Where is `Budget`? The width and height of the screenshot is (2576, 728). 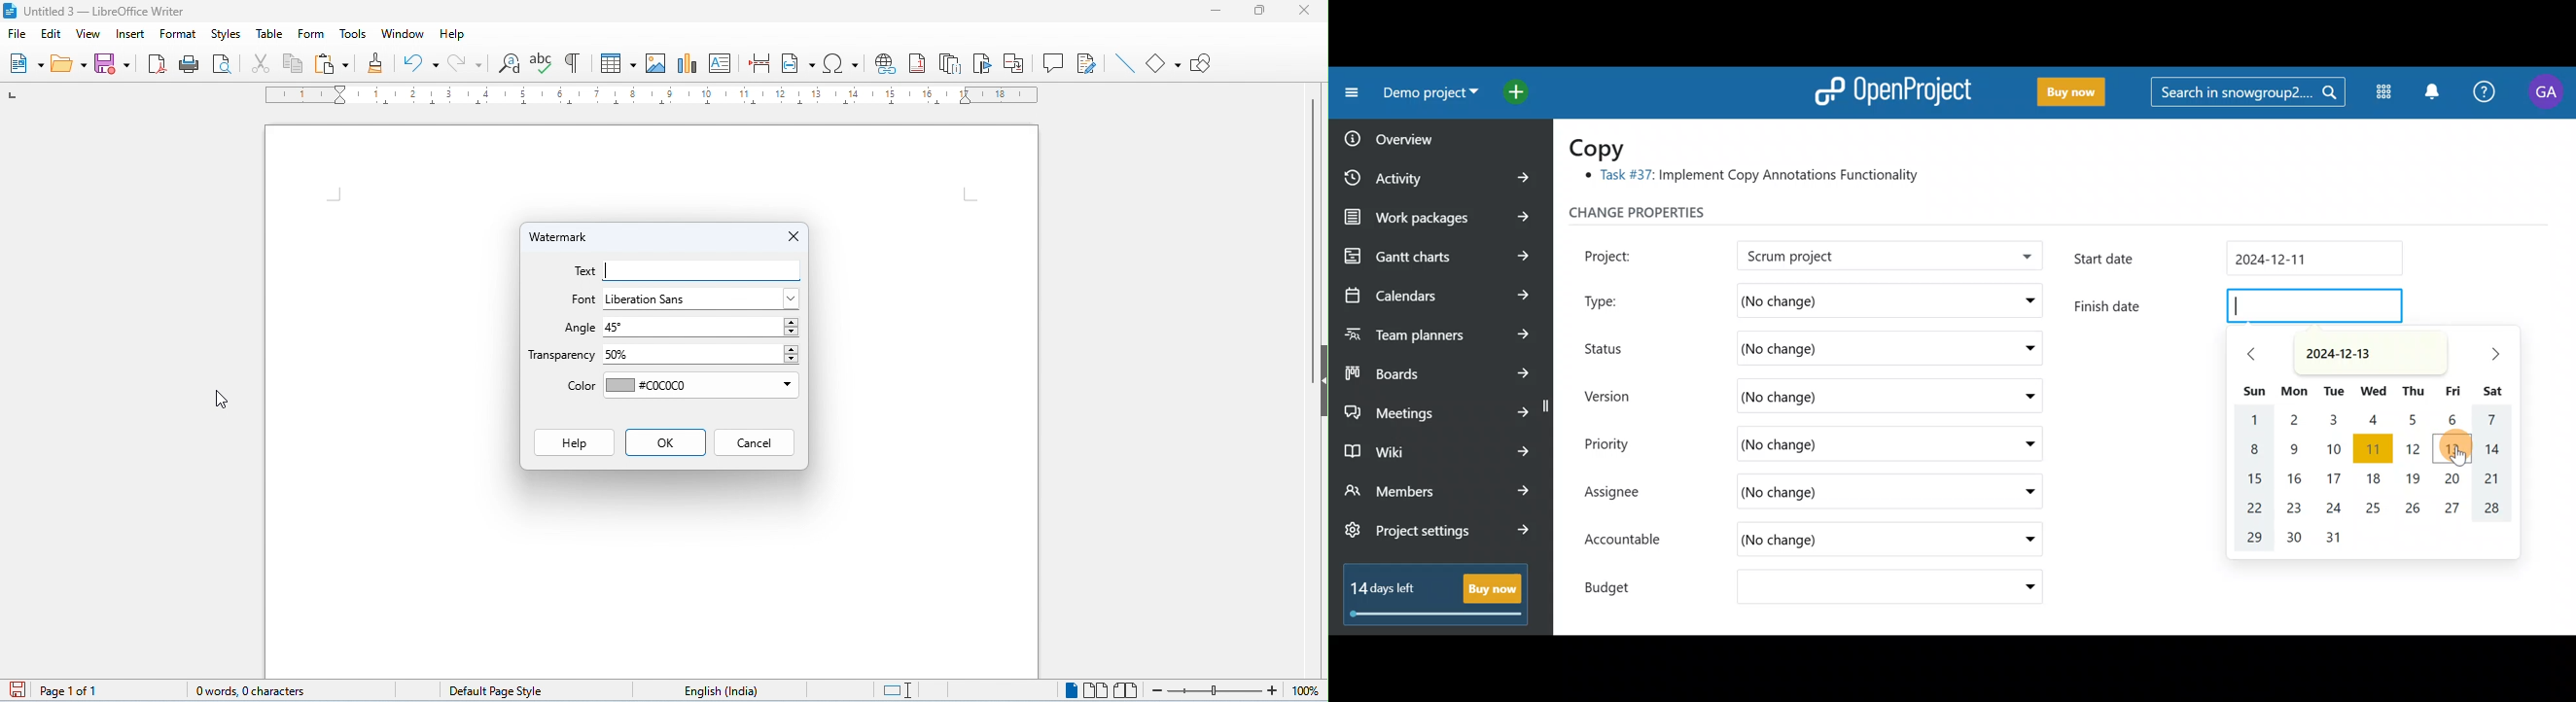 Budget is located at coordinates (1620, 584).